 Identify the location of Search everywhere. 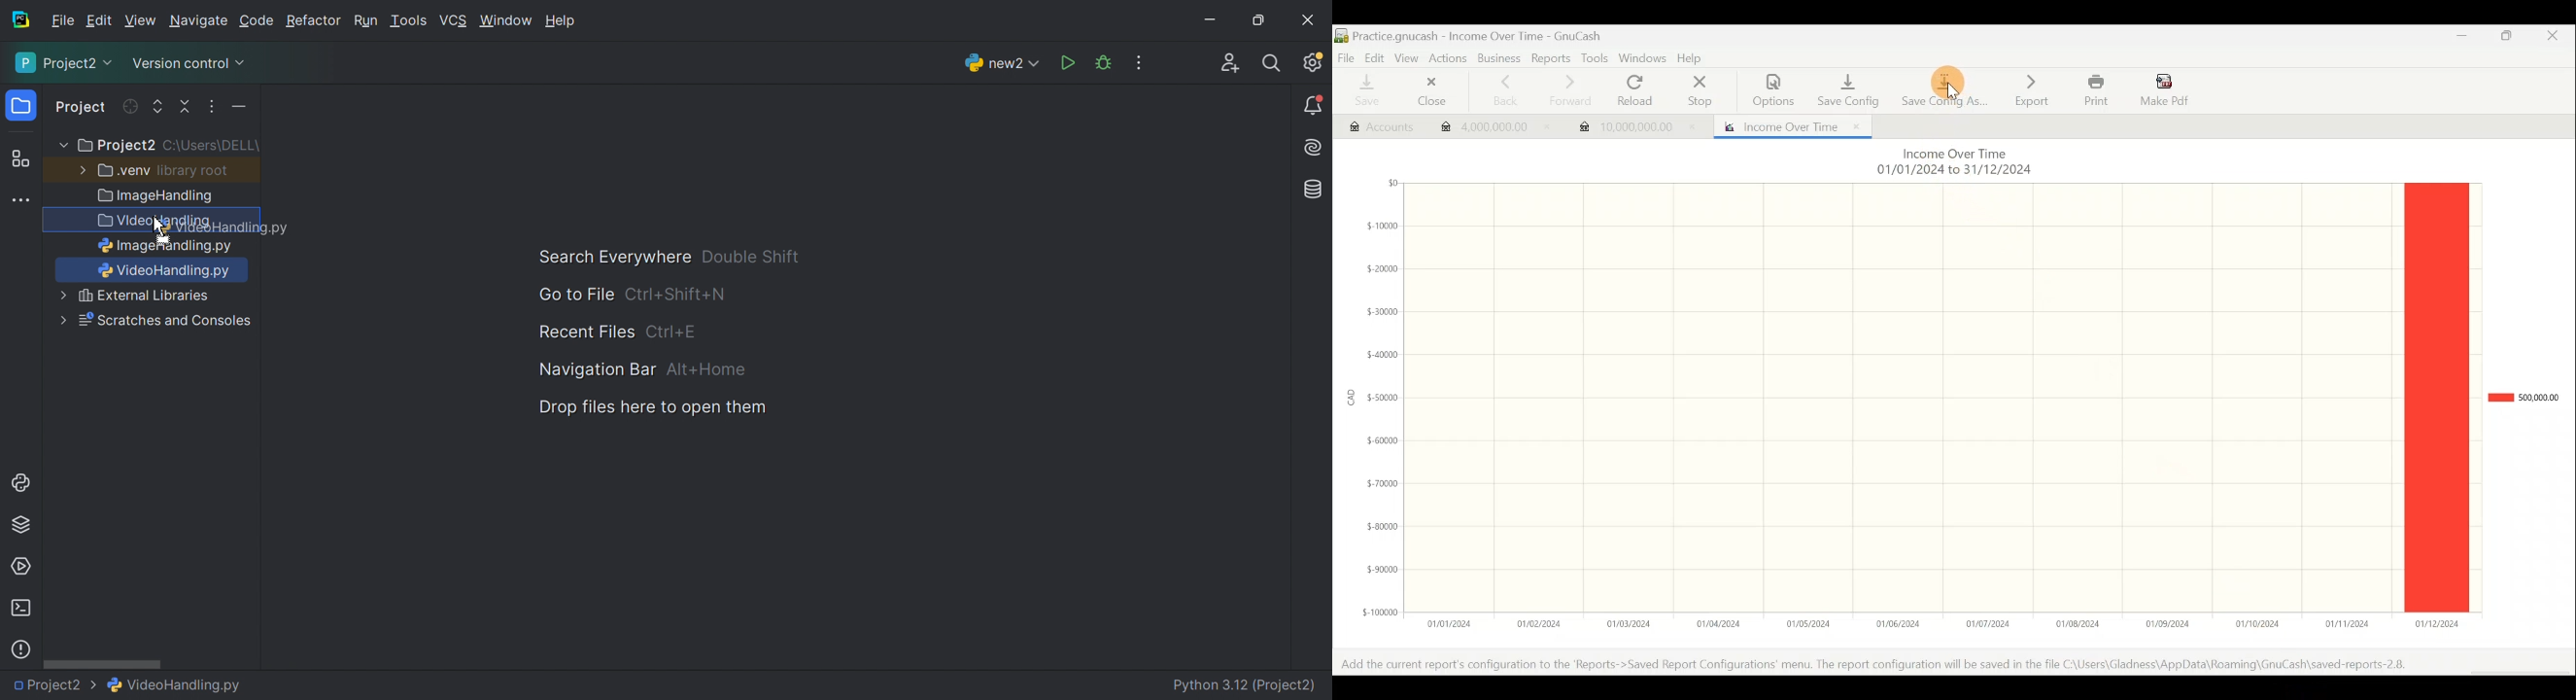
(1273, 64).